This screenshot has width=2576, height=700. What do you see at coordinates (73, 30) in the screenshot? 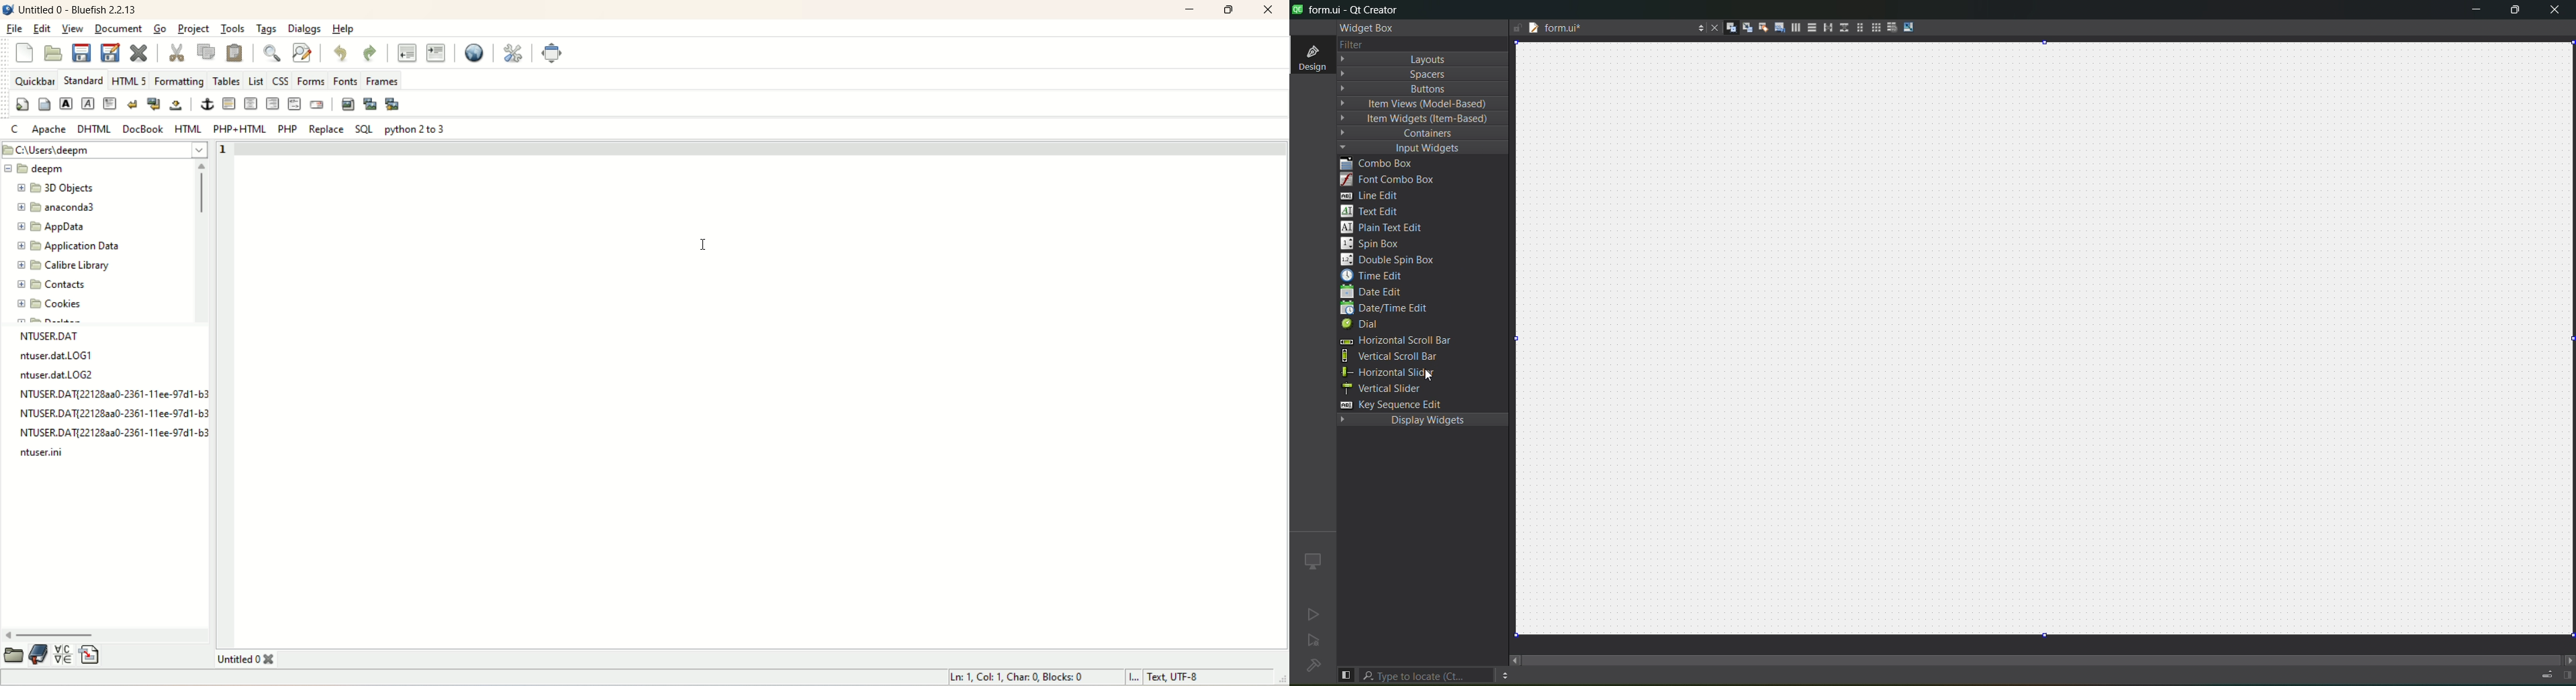
I see `view` at bounding box center [73, 30].